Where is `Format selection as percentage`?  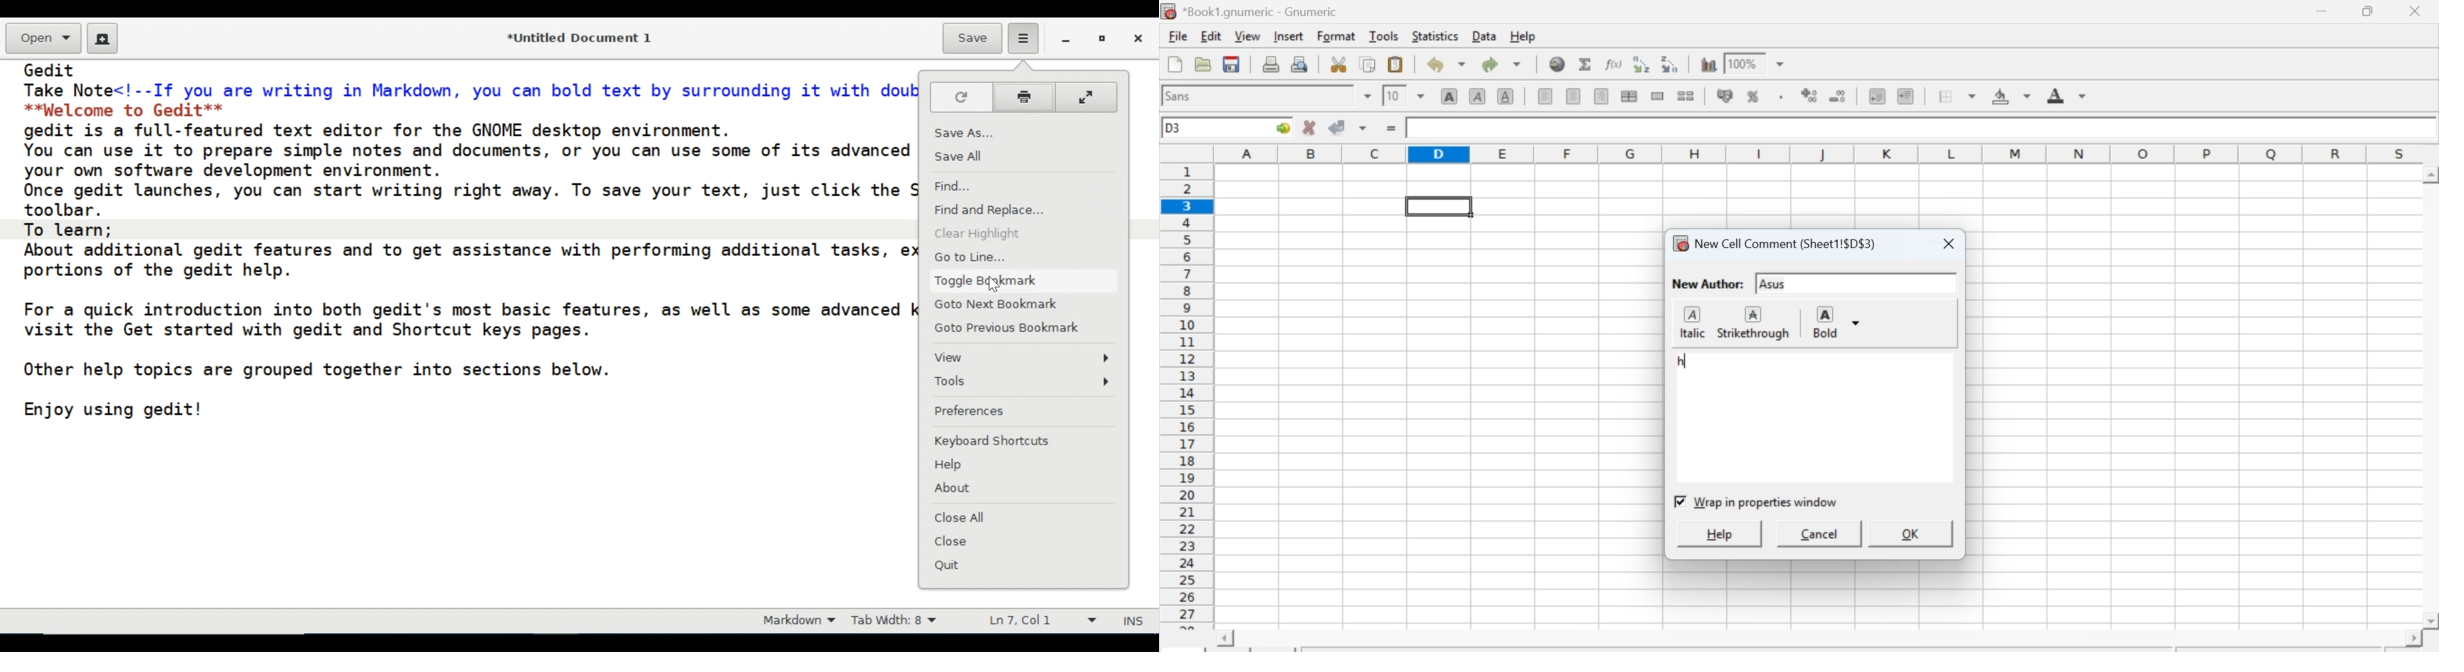 Format selection as percentage is located at coordinates (1753, 95).